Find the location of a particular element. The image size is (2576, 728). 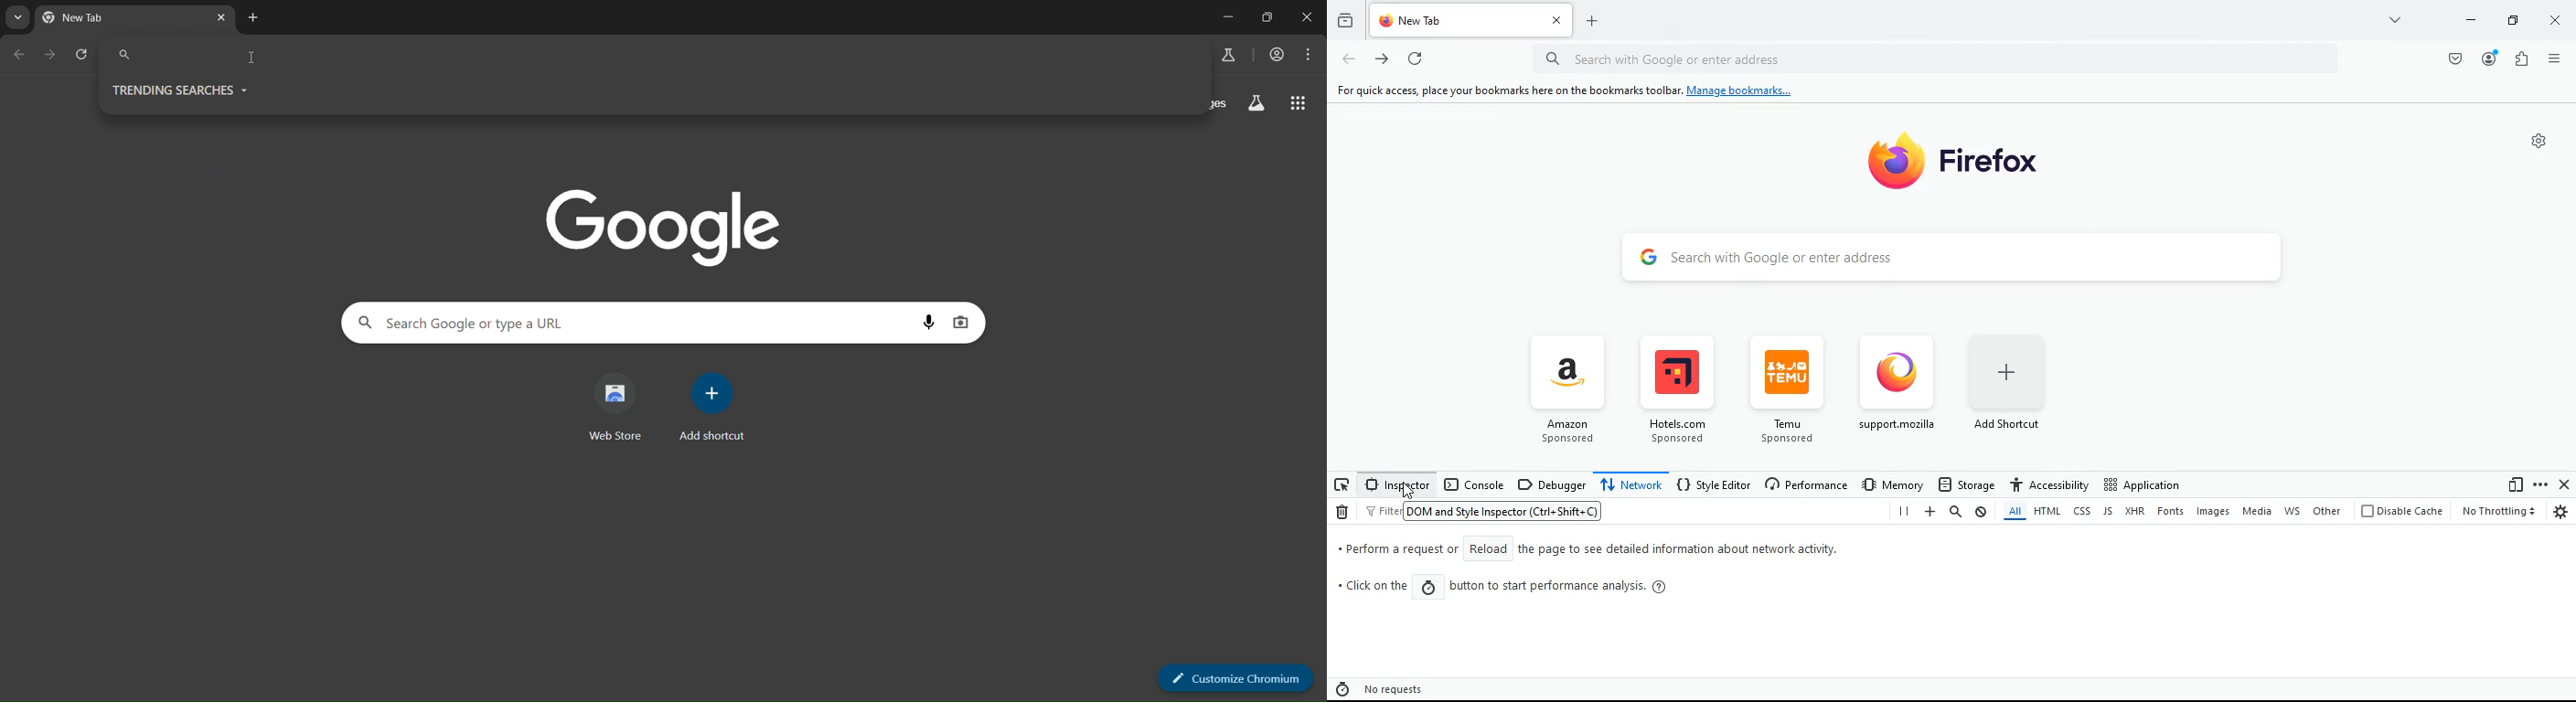

new tab is located at coordinates (256, 18).